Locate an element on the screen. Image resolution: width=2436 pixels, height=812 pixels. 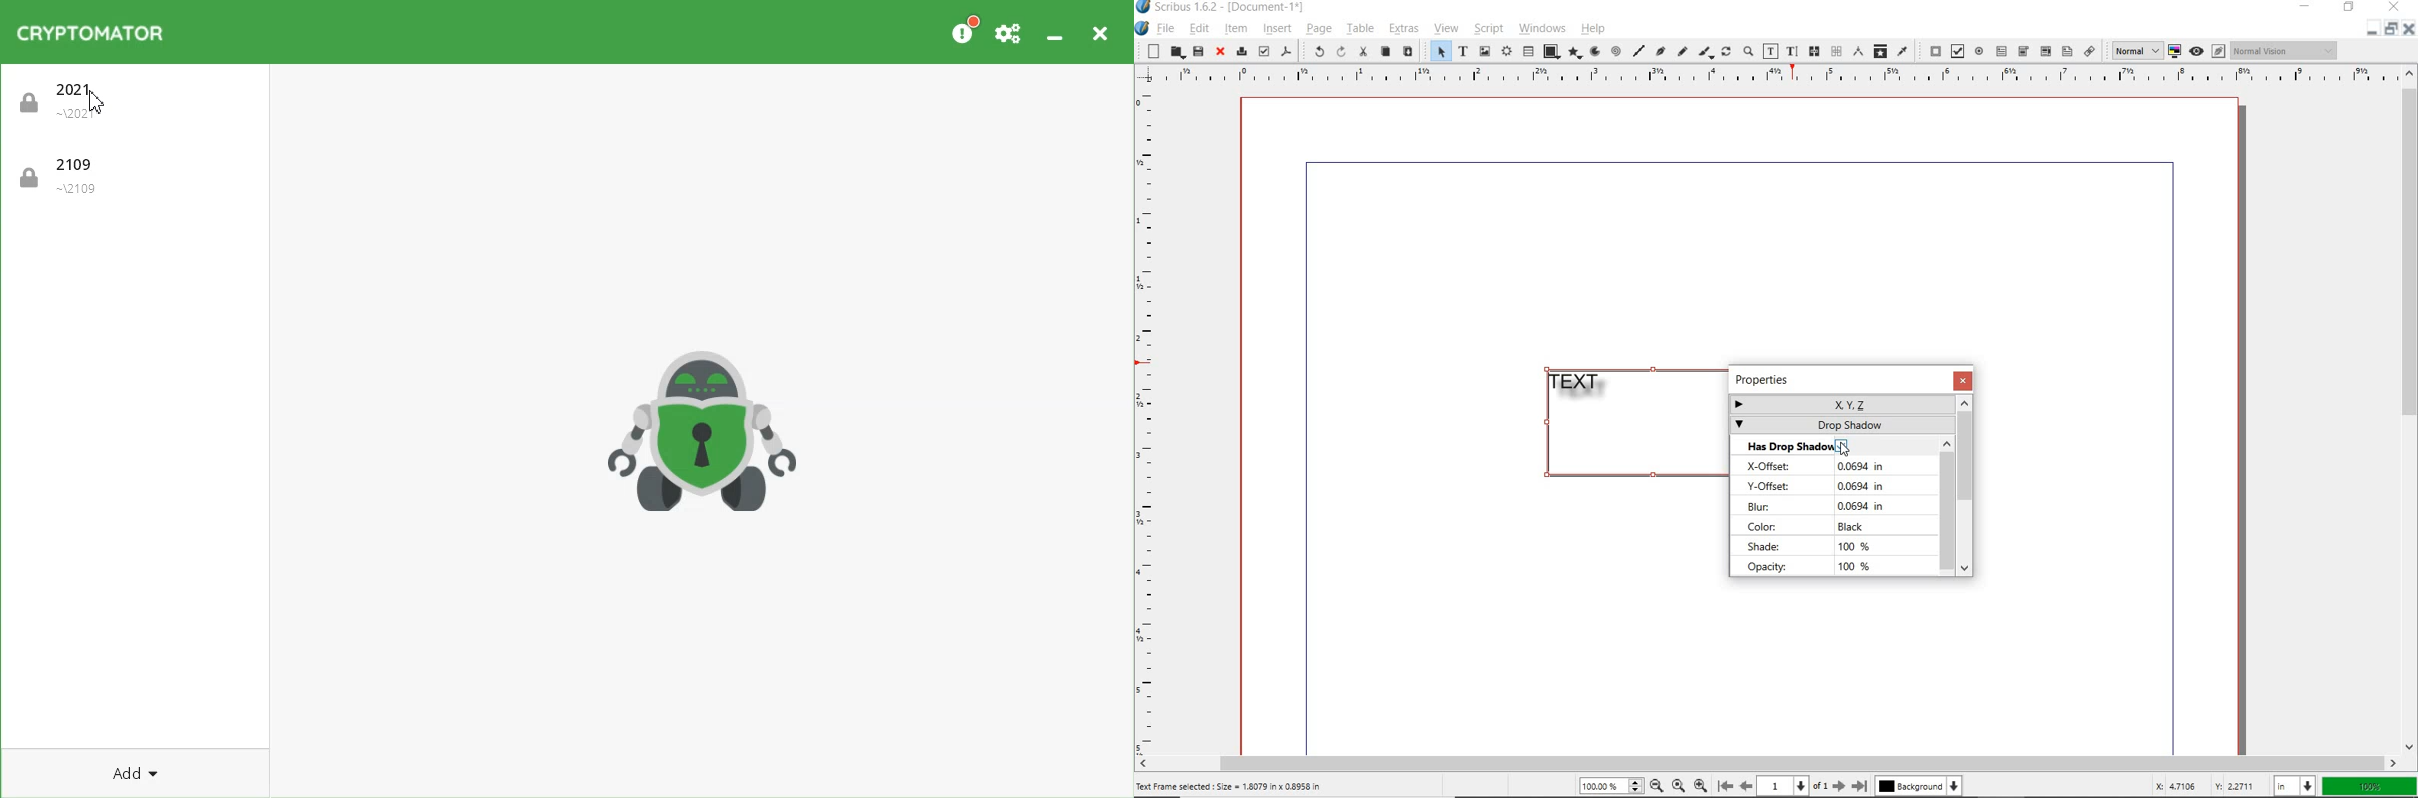
1 of 1 is located at coordinates (1795, 787).